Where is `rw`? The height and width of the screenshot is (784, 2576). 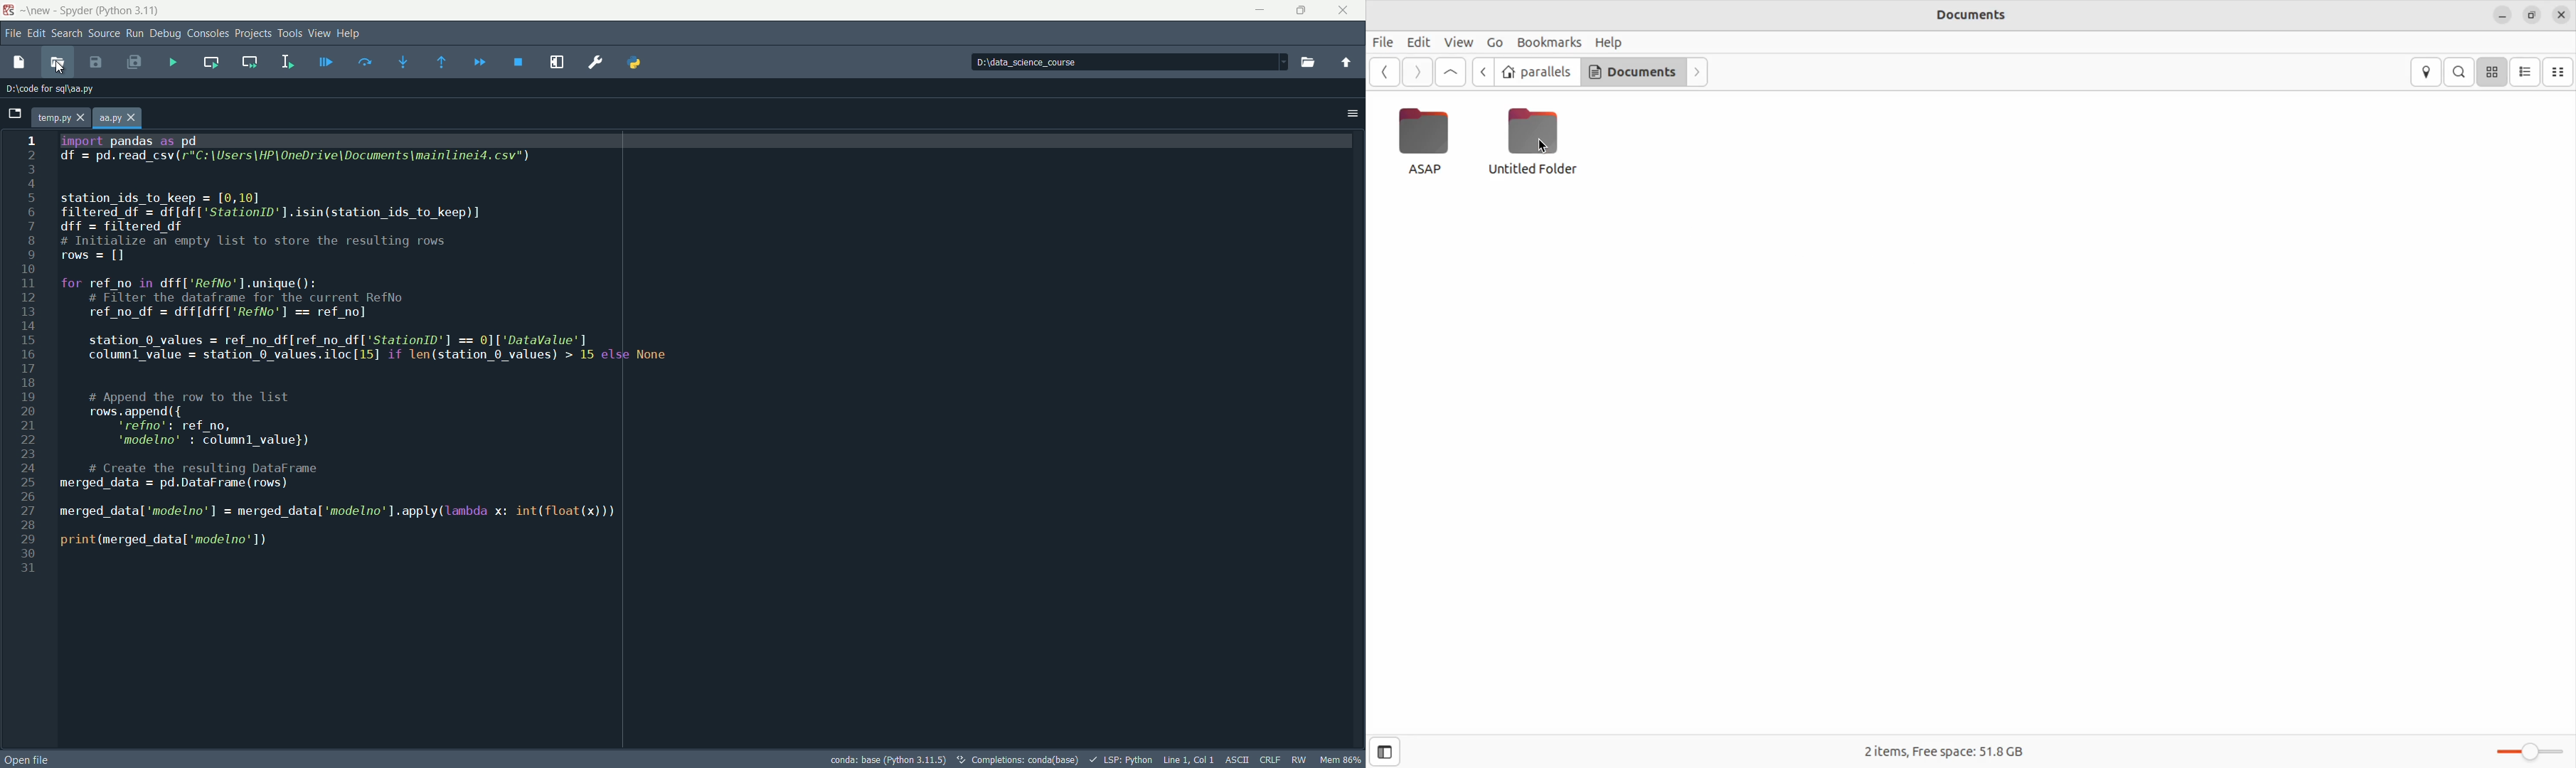 rw is located at coordinates (1300, 759).